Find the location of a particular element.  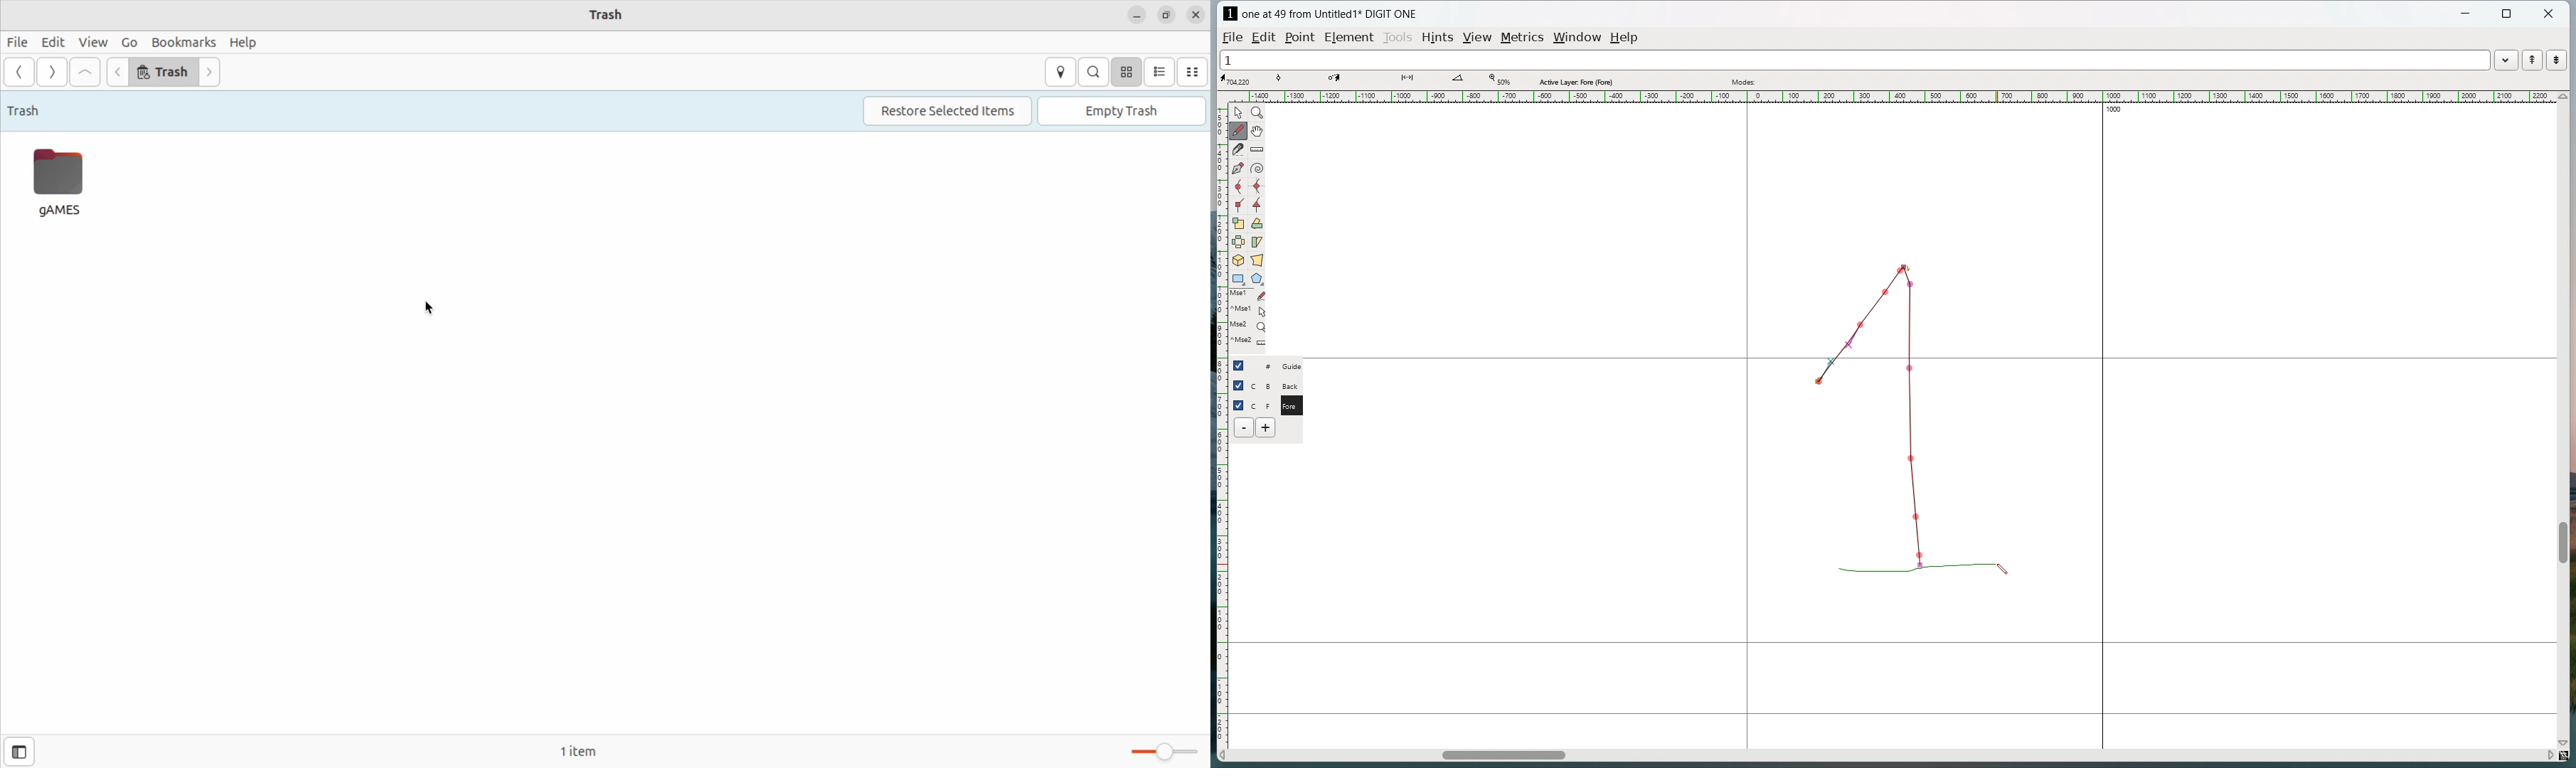

checkbox is located at coordinates (1239, 404).